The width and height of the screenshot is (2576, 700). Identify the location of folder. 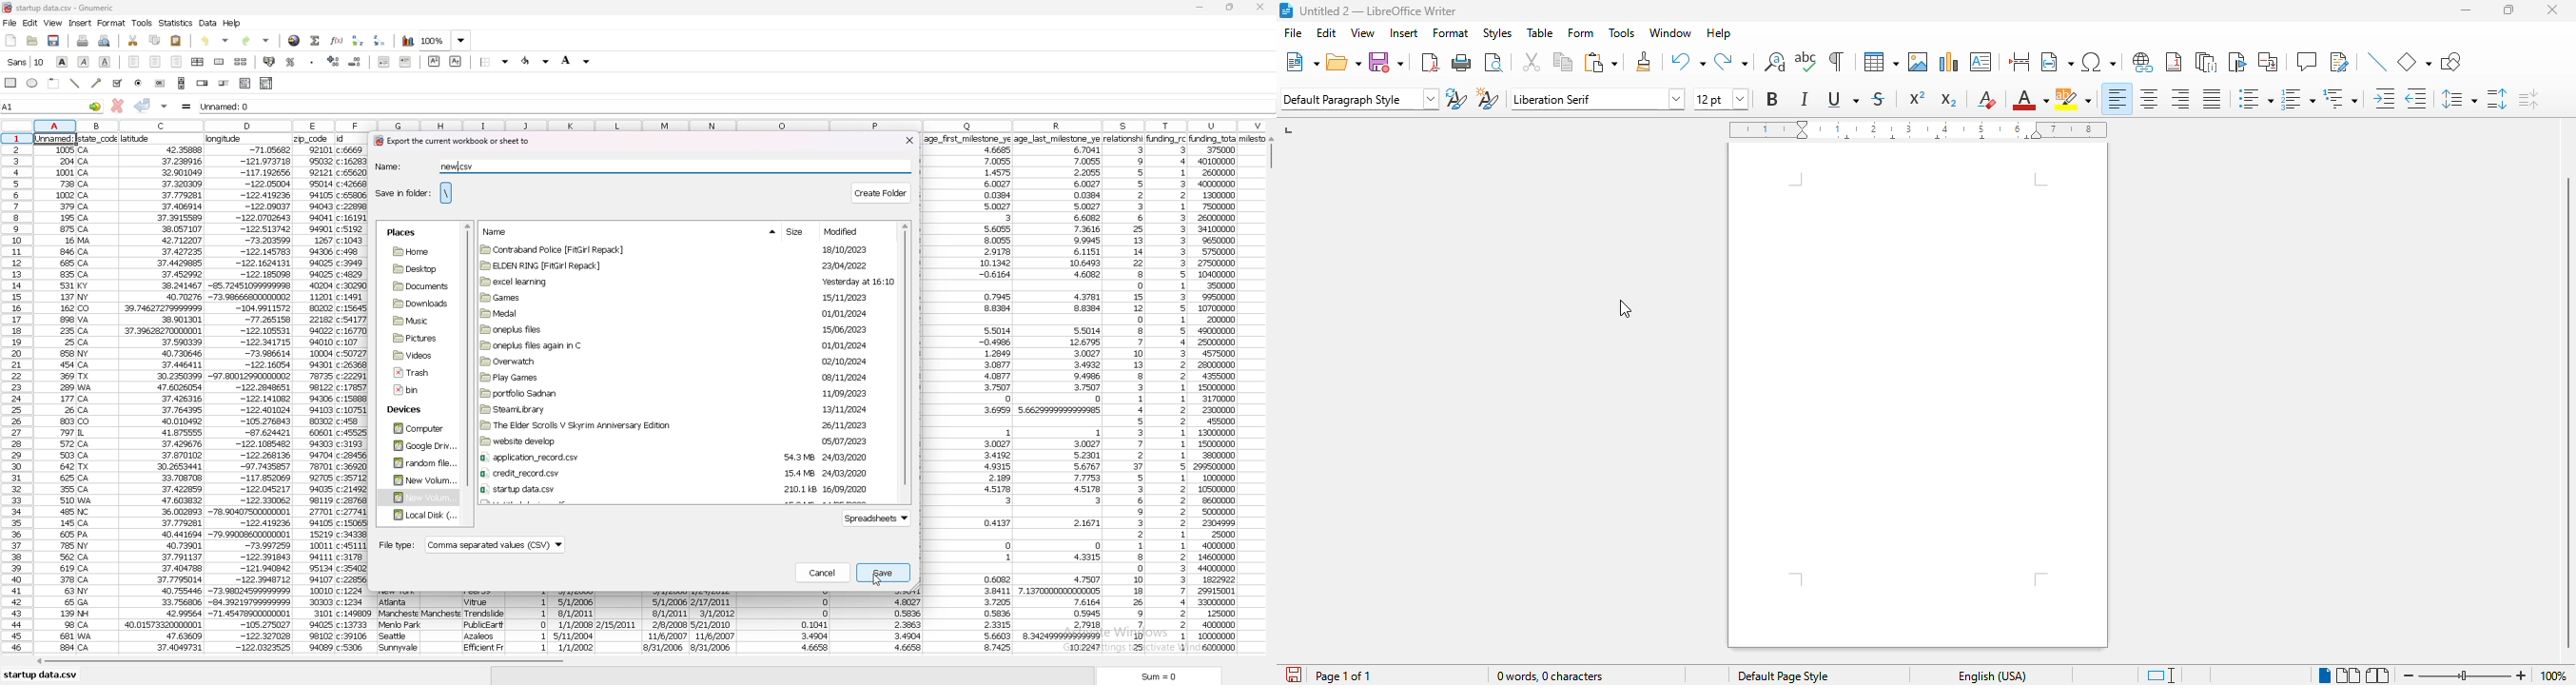
(680, 329).